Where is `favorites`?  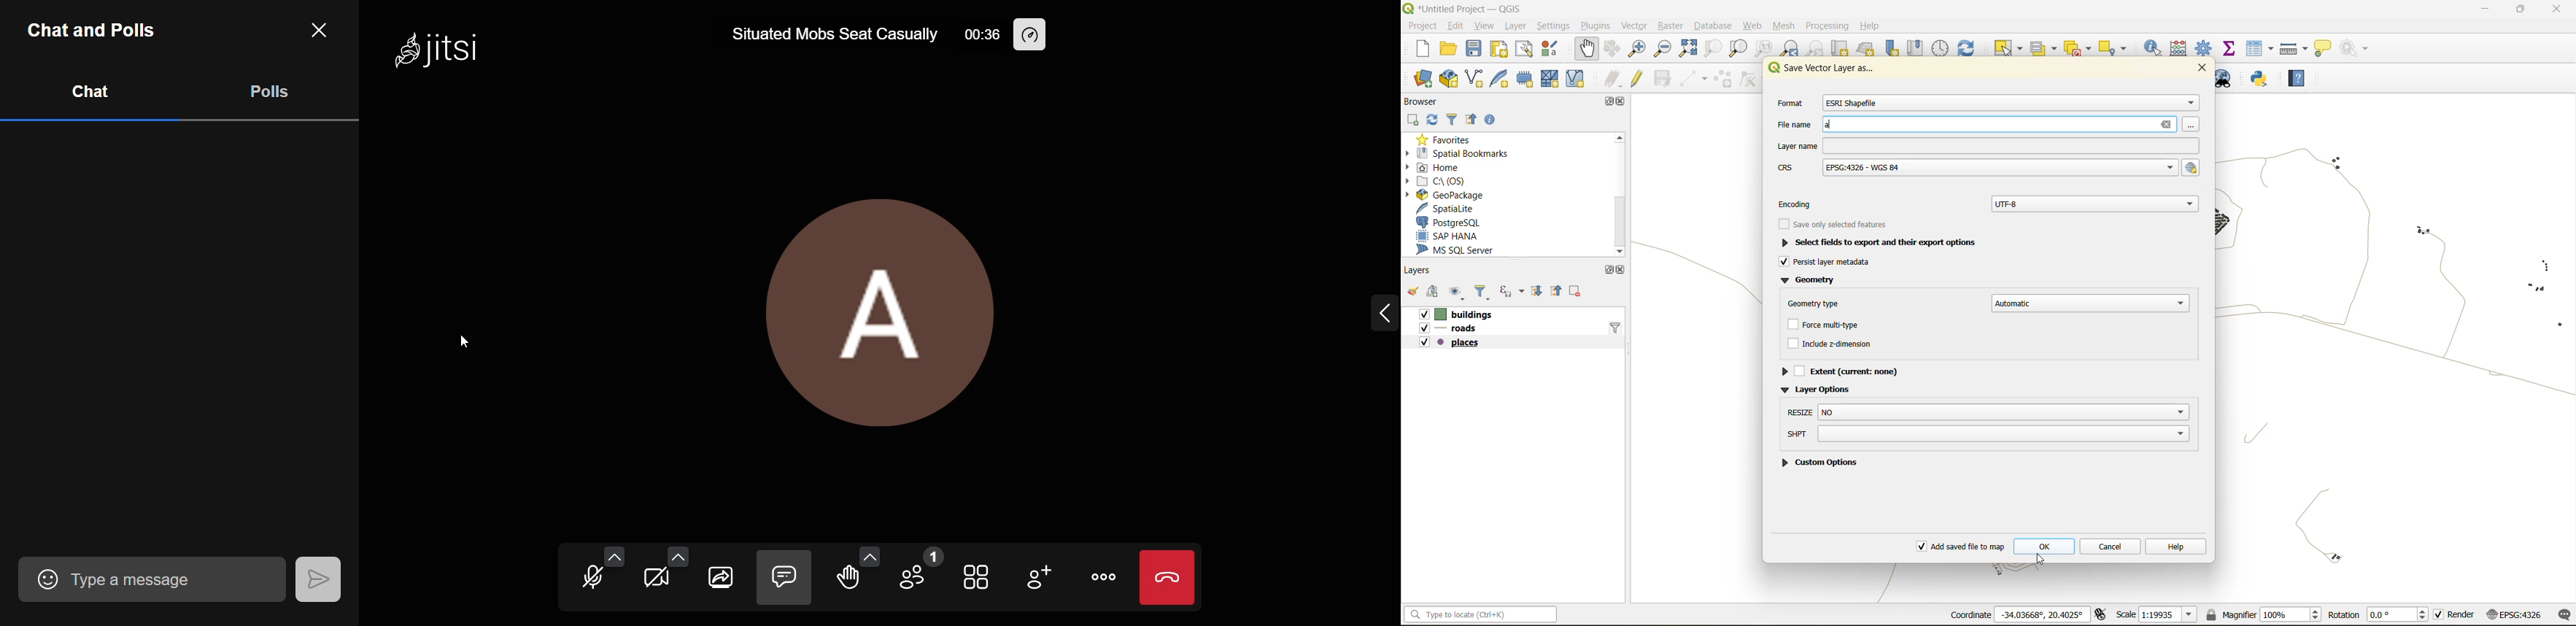 favorites is located at coordinates (1448, 137).